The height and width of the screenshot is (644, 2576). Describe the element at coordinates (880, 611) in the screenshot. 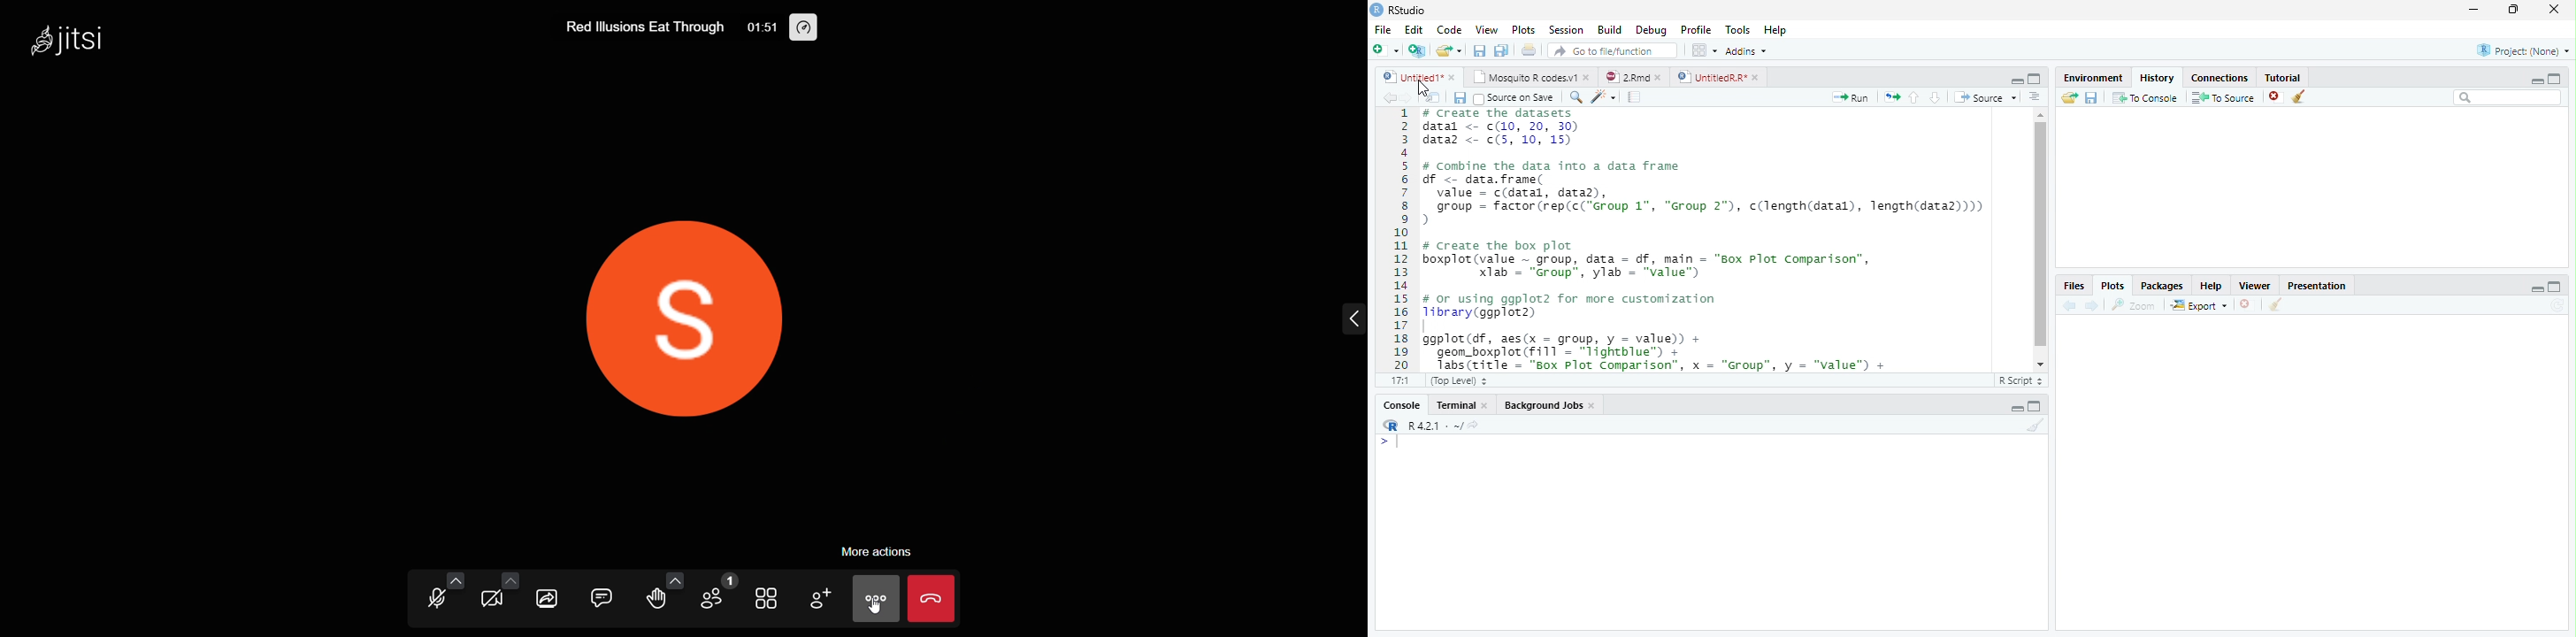

I see `cursor` at that location.